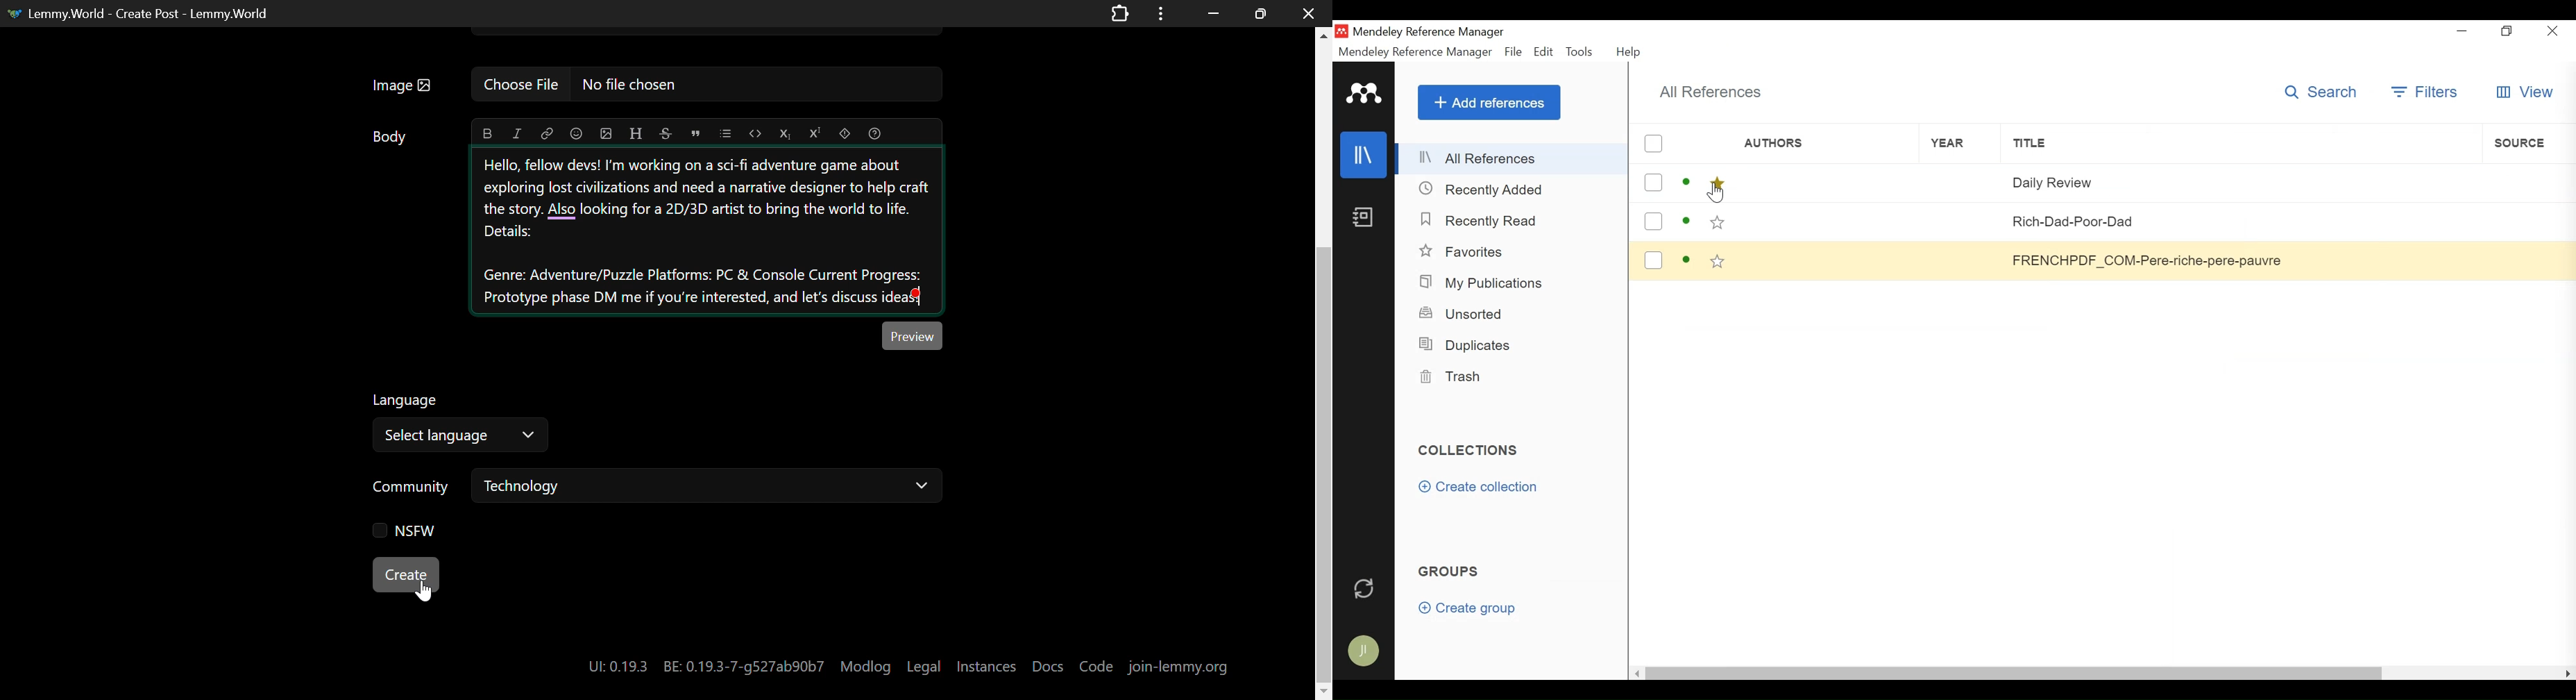 The image size is (2576, 700). I want to click on Duplicates, so click(1468, 344).